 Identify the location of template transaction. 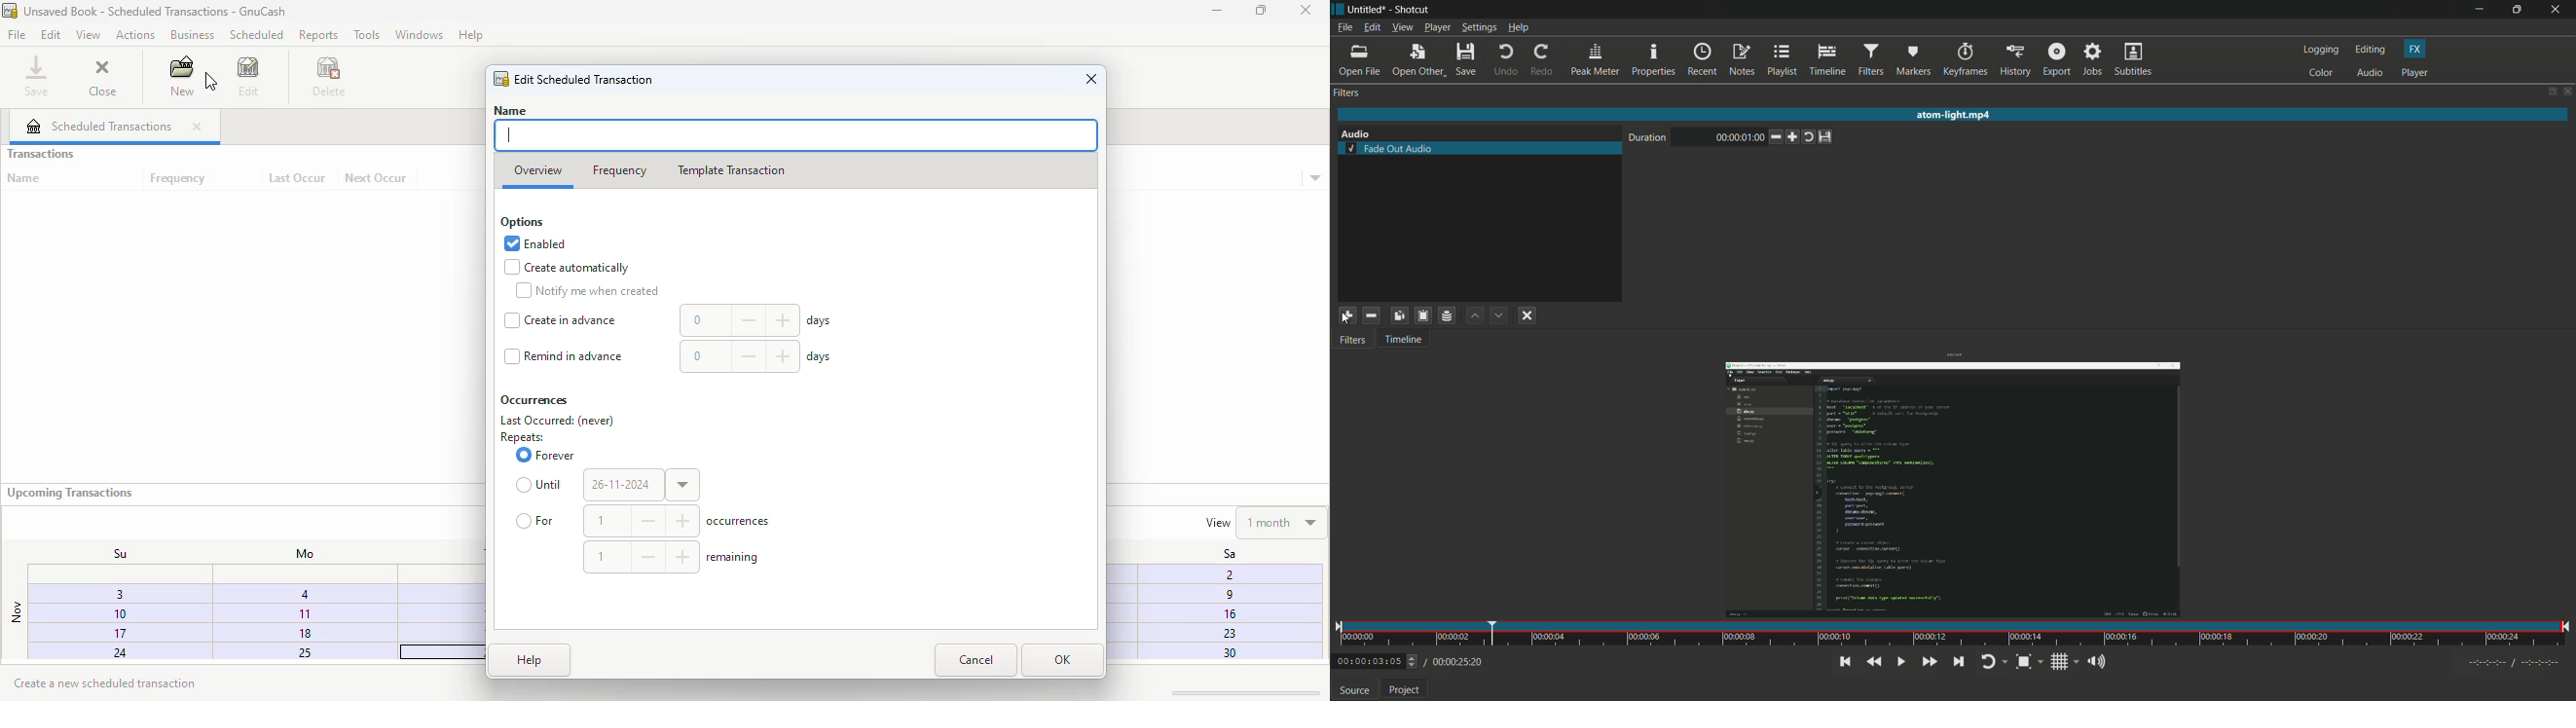
(730, 170).